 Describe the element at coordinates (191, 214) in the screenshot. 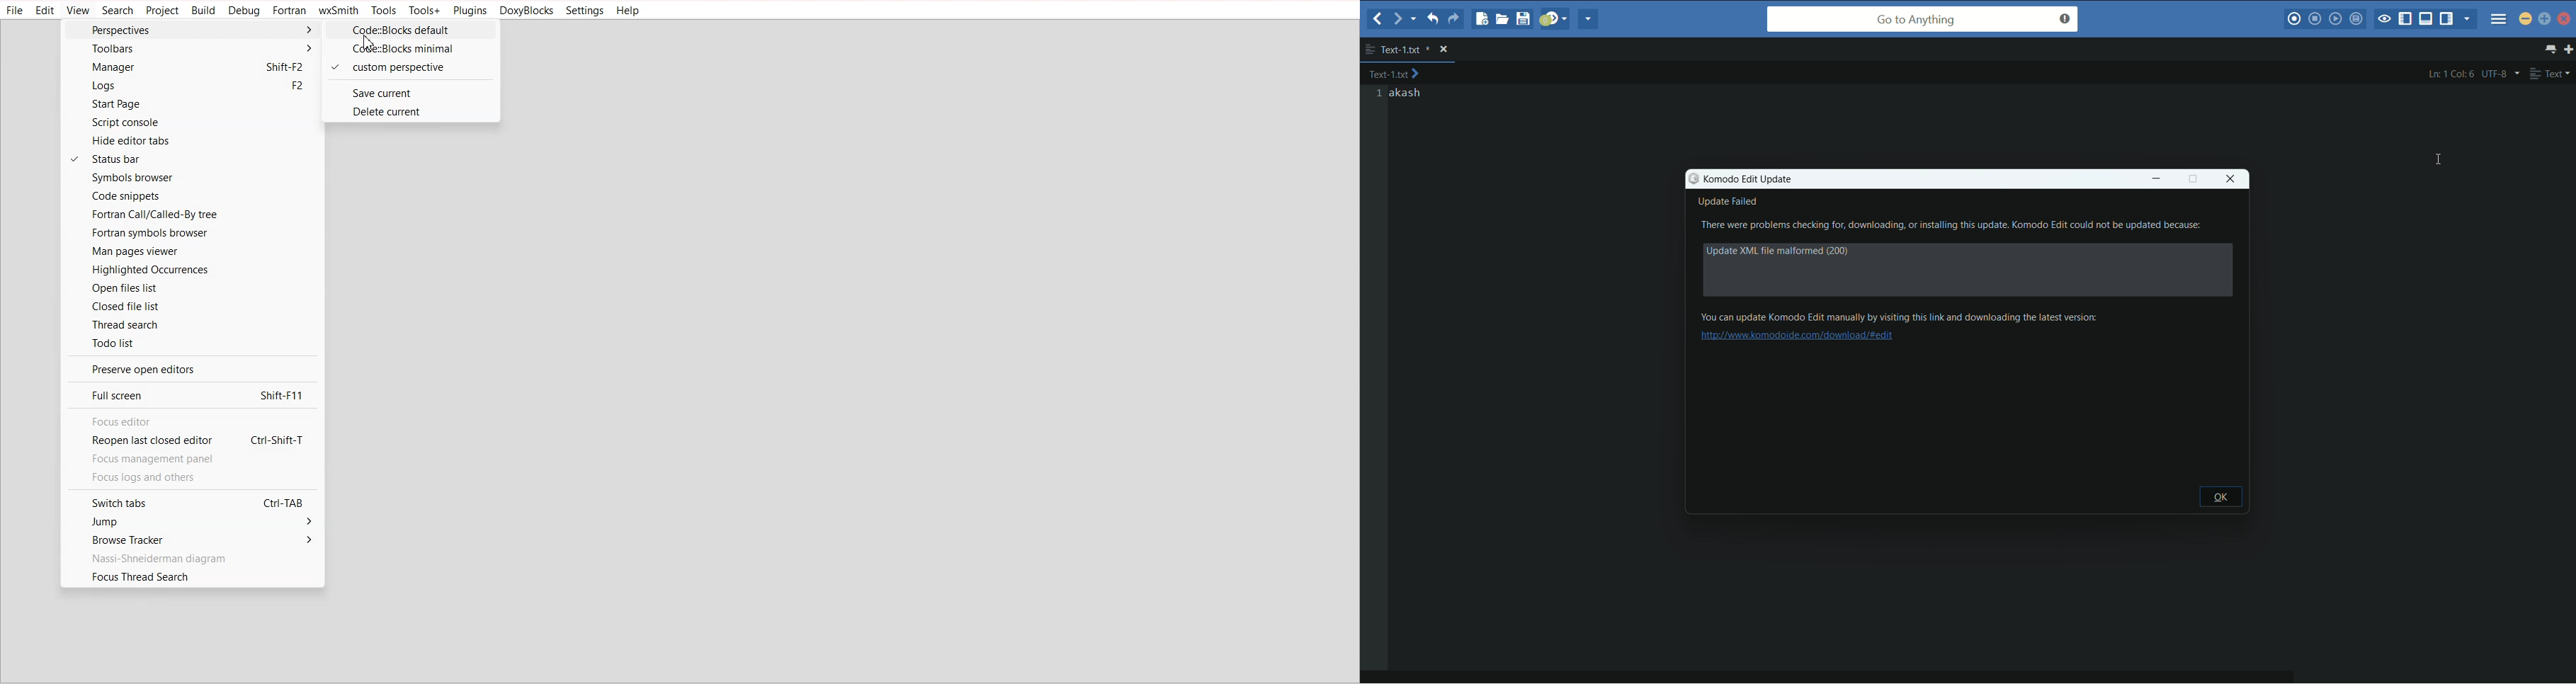

I see `Fortran call` at that location.